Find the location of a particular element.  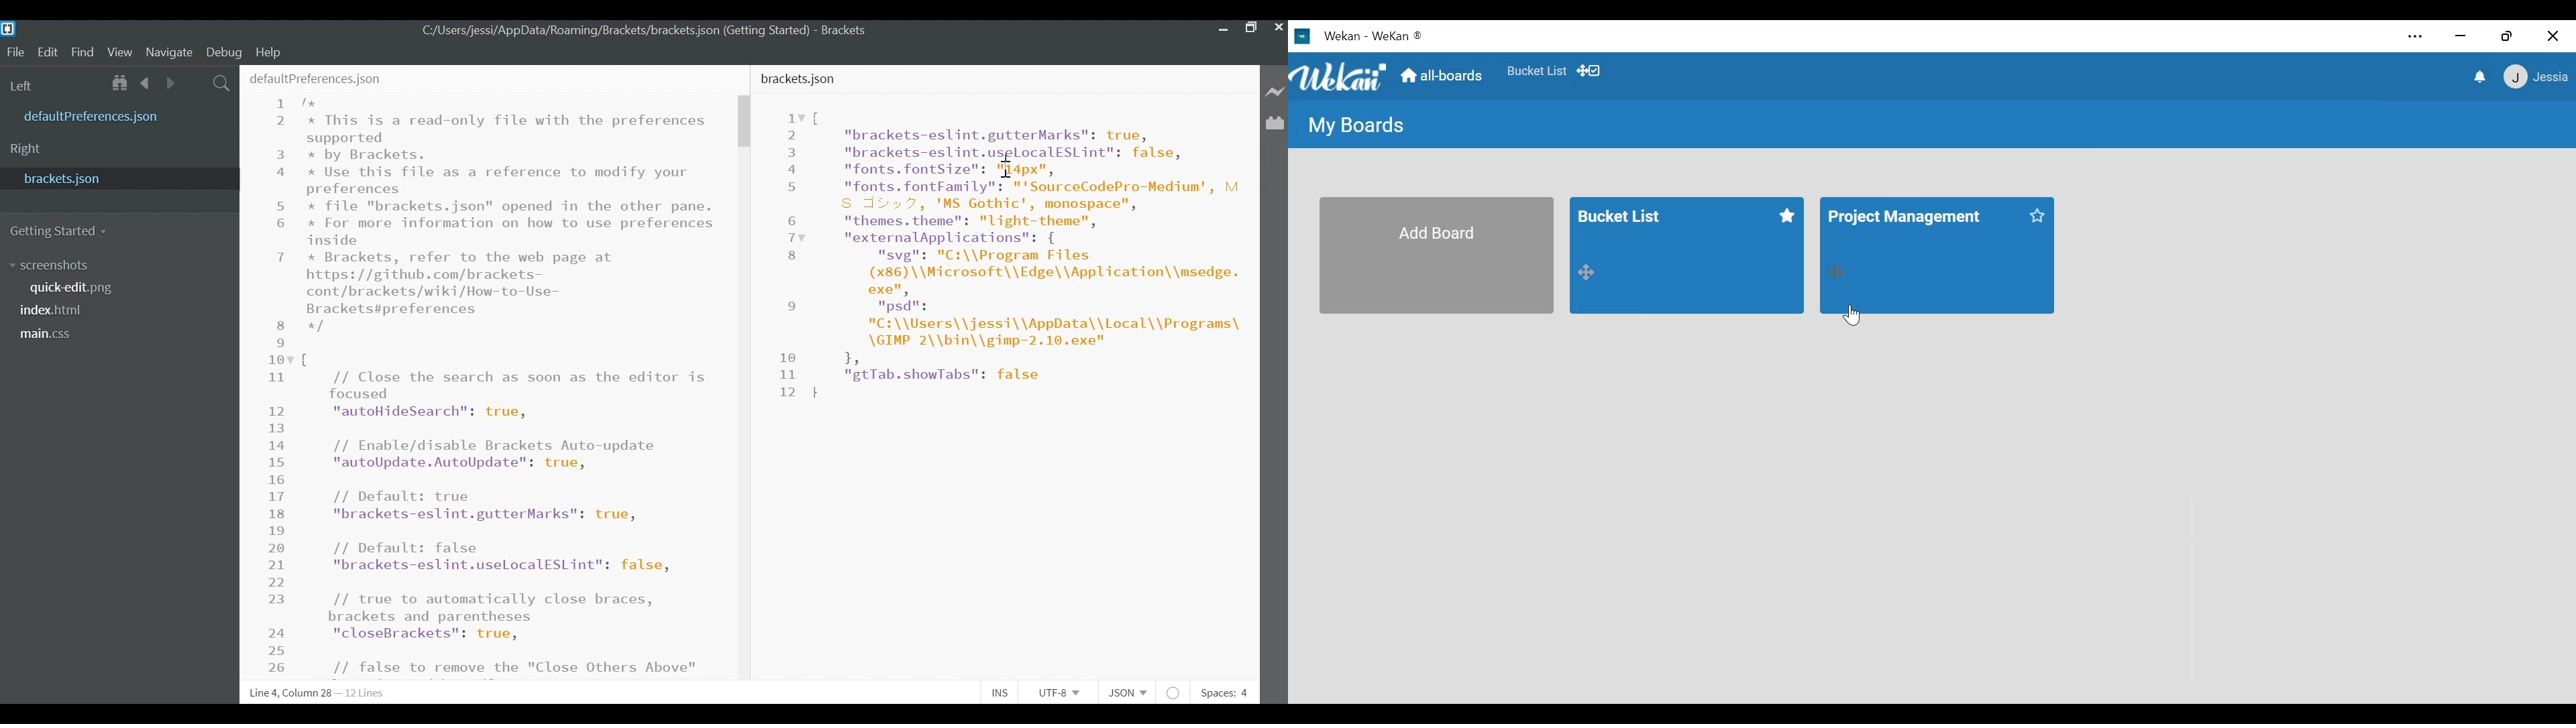

Close is located at coordinates (1279, 29).